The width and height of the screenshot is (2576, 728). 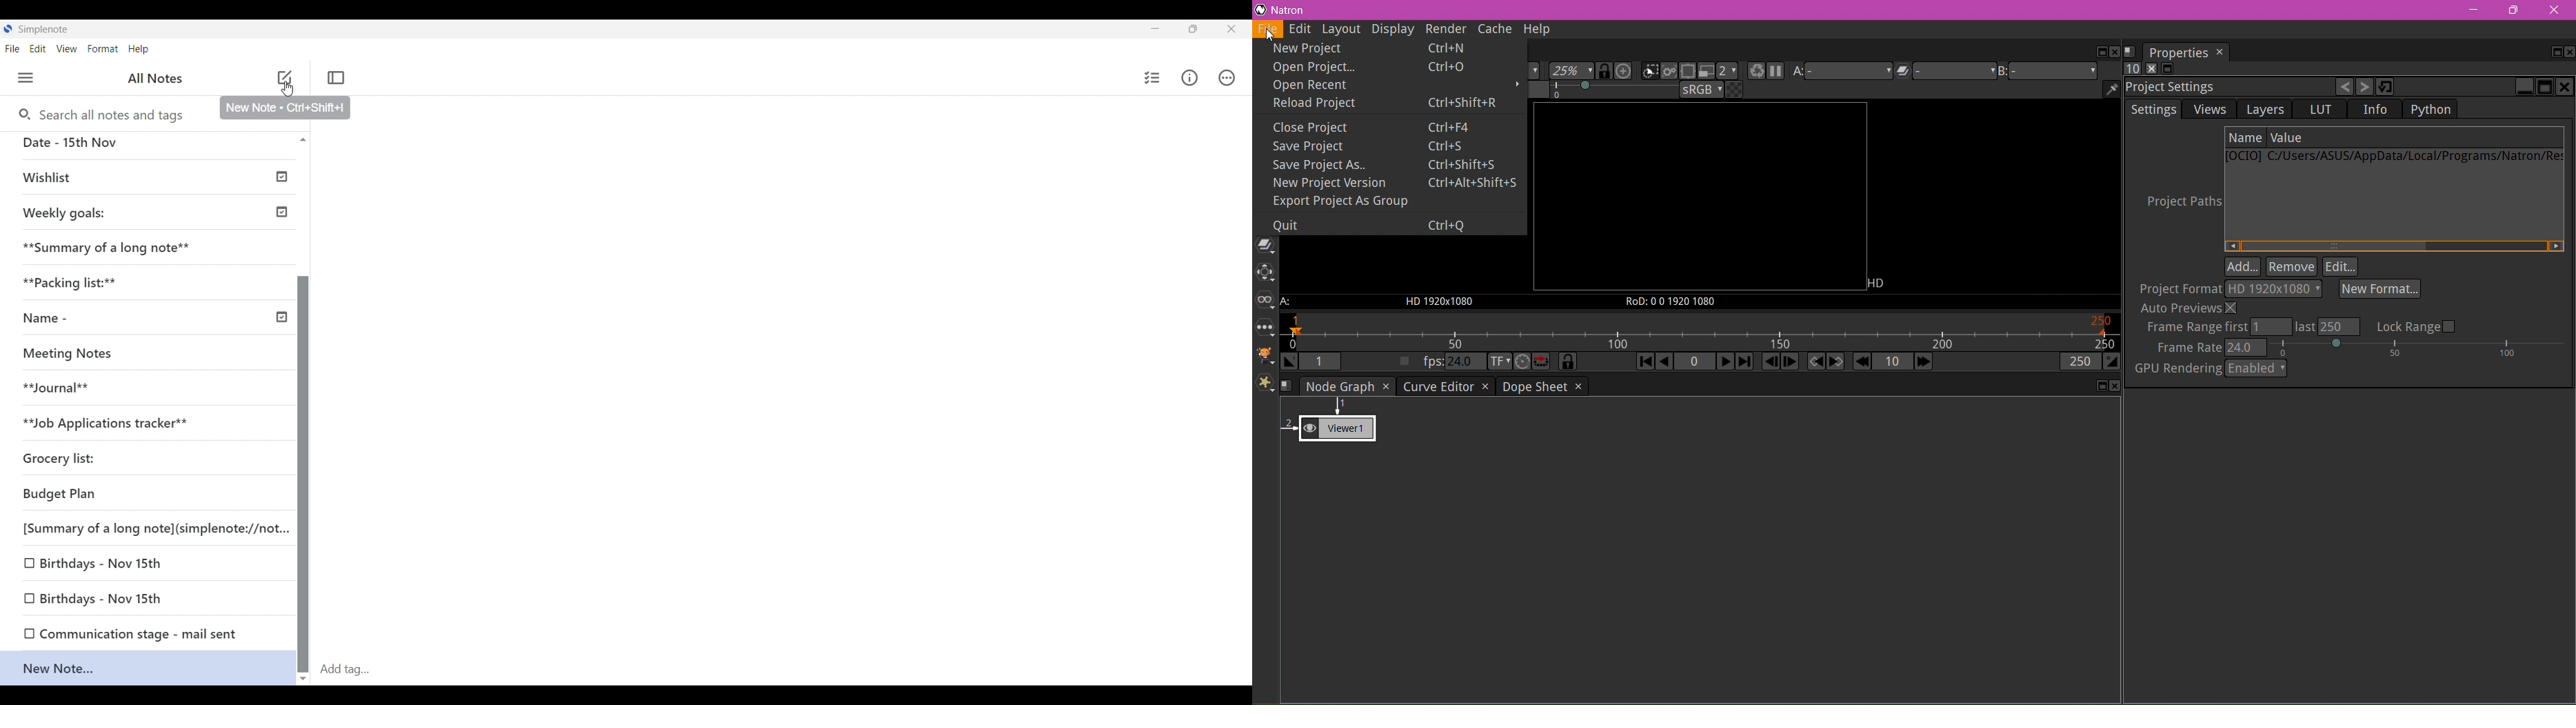 What do you see at coordinates (60, 494) in the screenshot?
I see `Budget Plan` at bounding box center [60, 494].